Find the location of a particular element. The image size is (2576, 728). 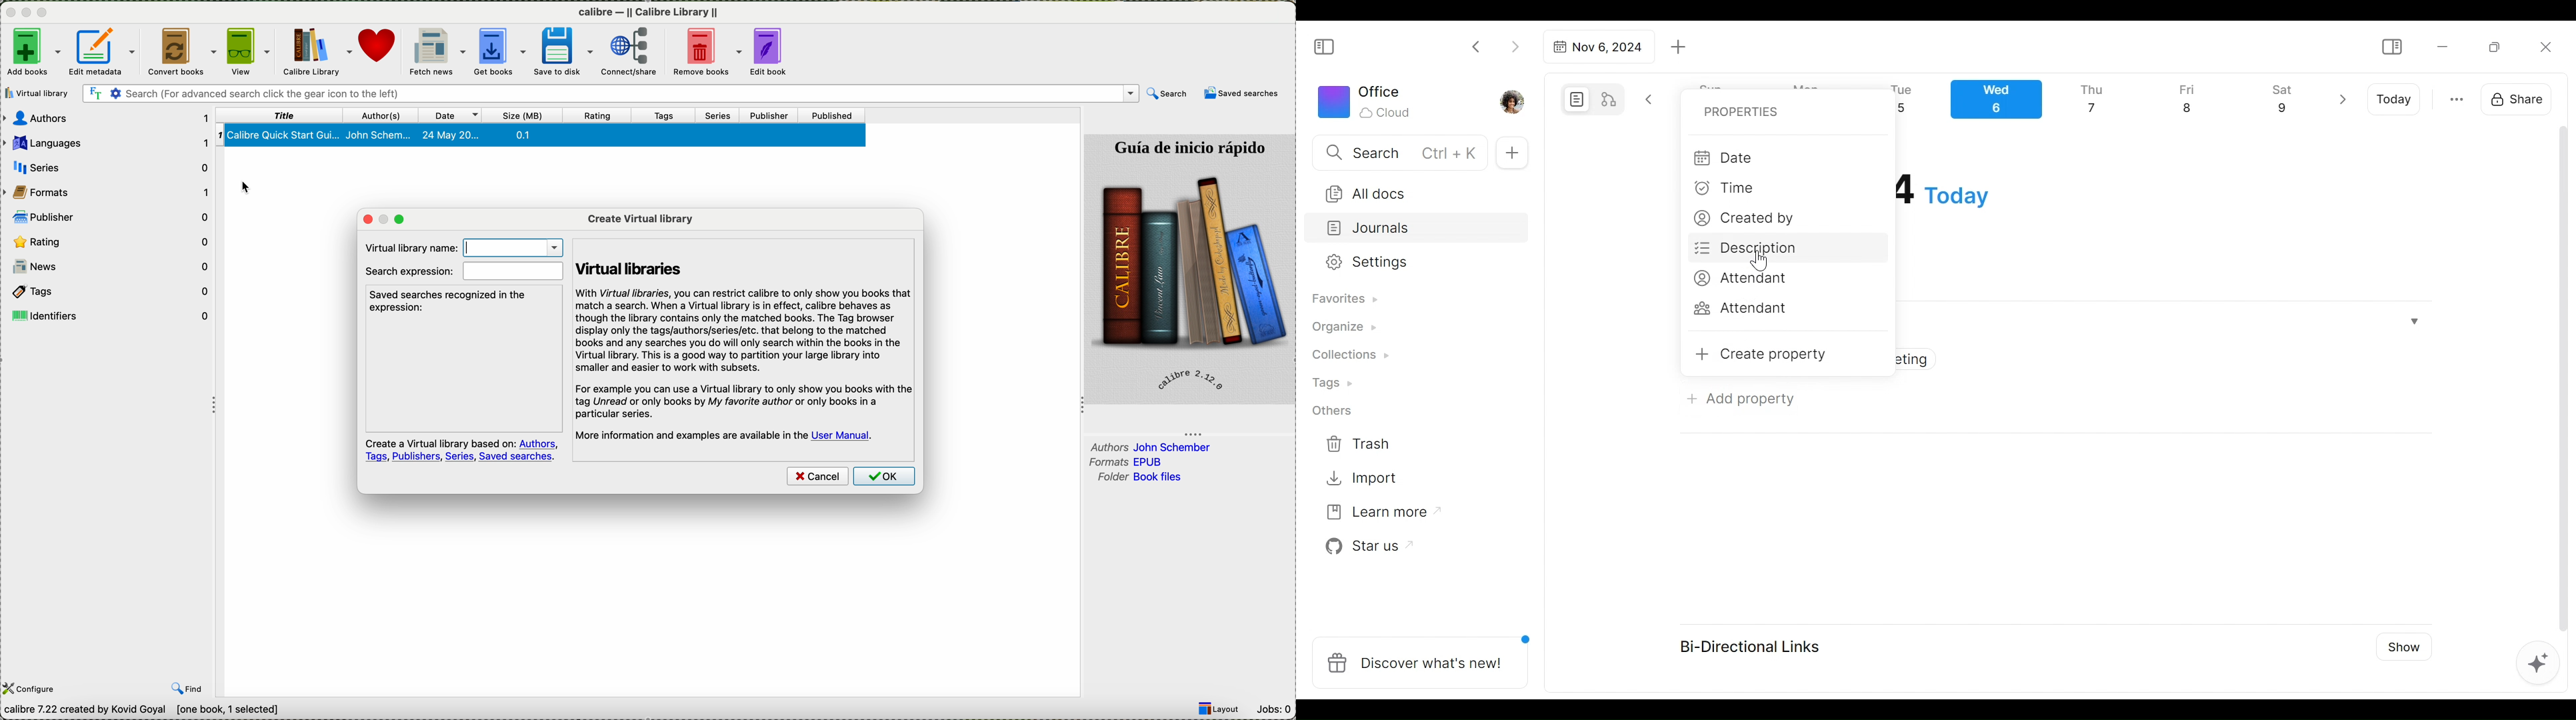

edit metadata is located at coordinates (104, 51).